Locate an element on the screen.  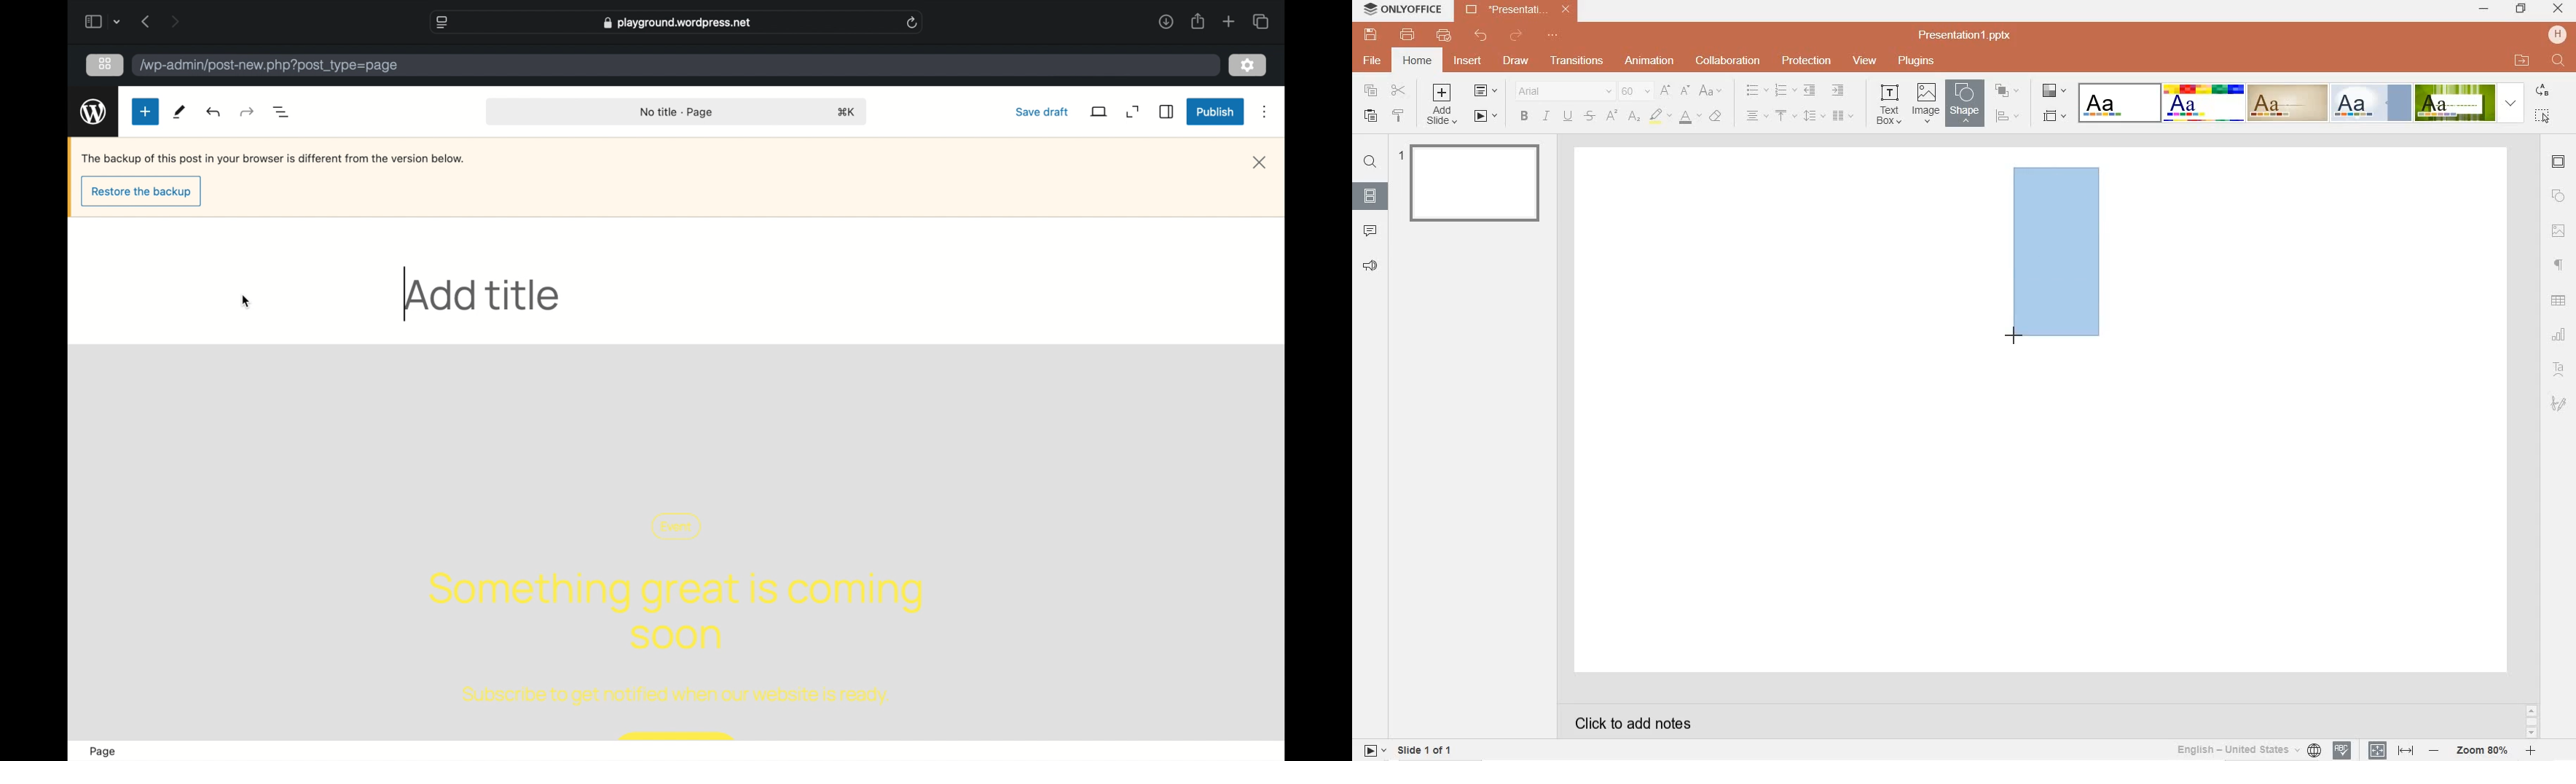
wordpress is located at coordinates (94, 113).